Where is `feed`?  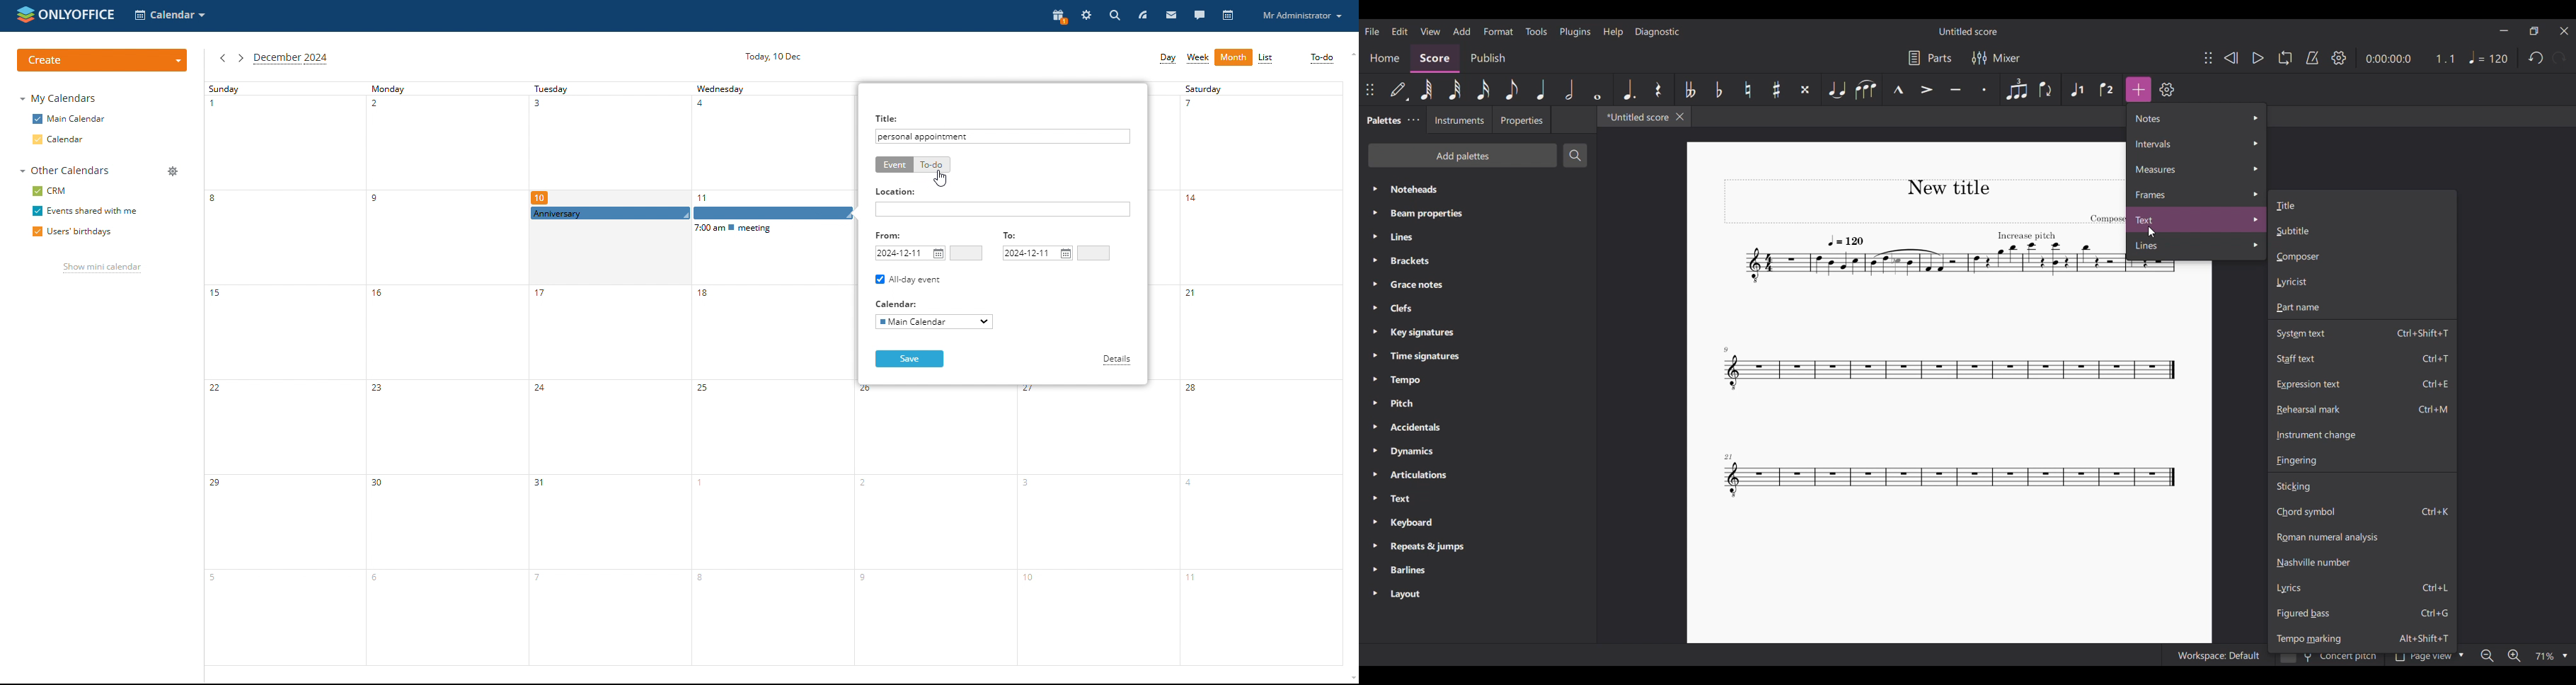 feed is located at coordinates (1142, 16).